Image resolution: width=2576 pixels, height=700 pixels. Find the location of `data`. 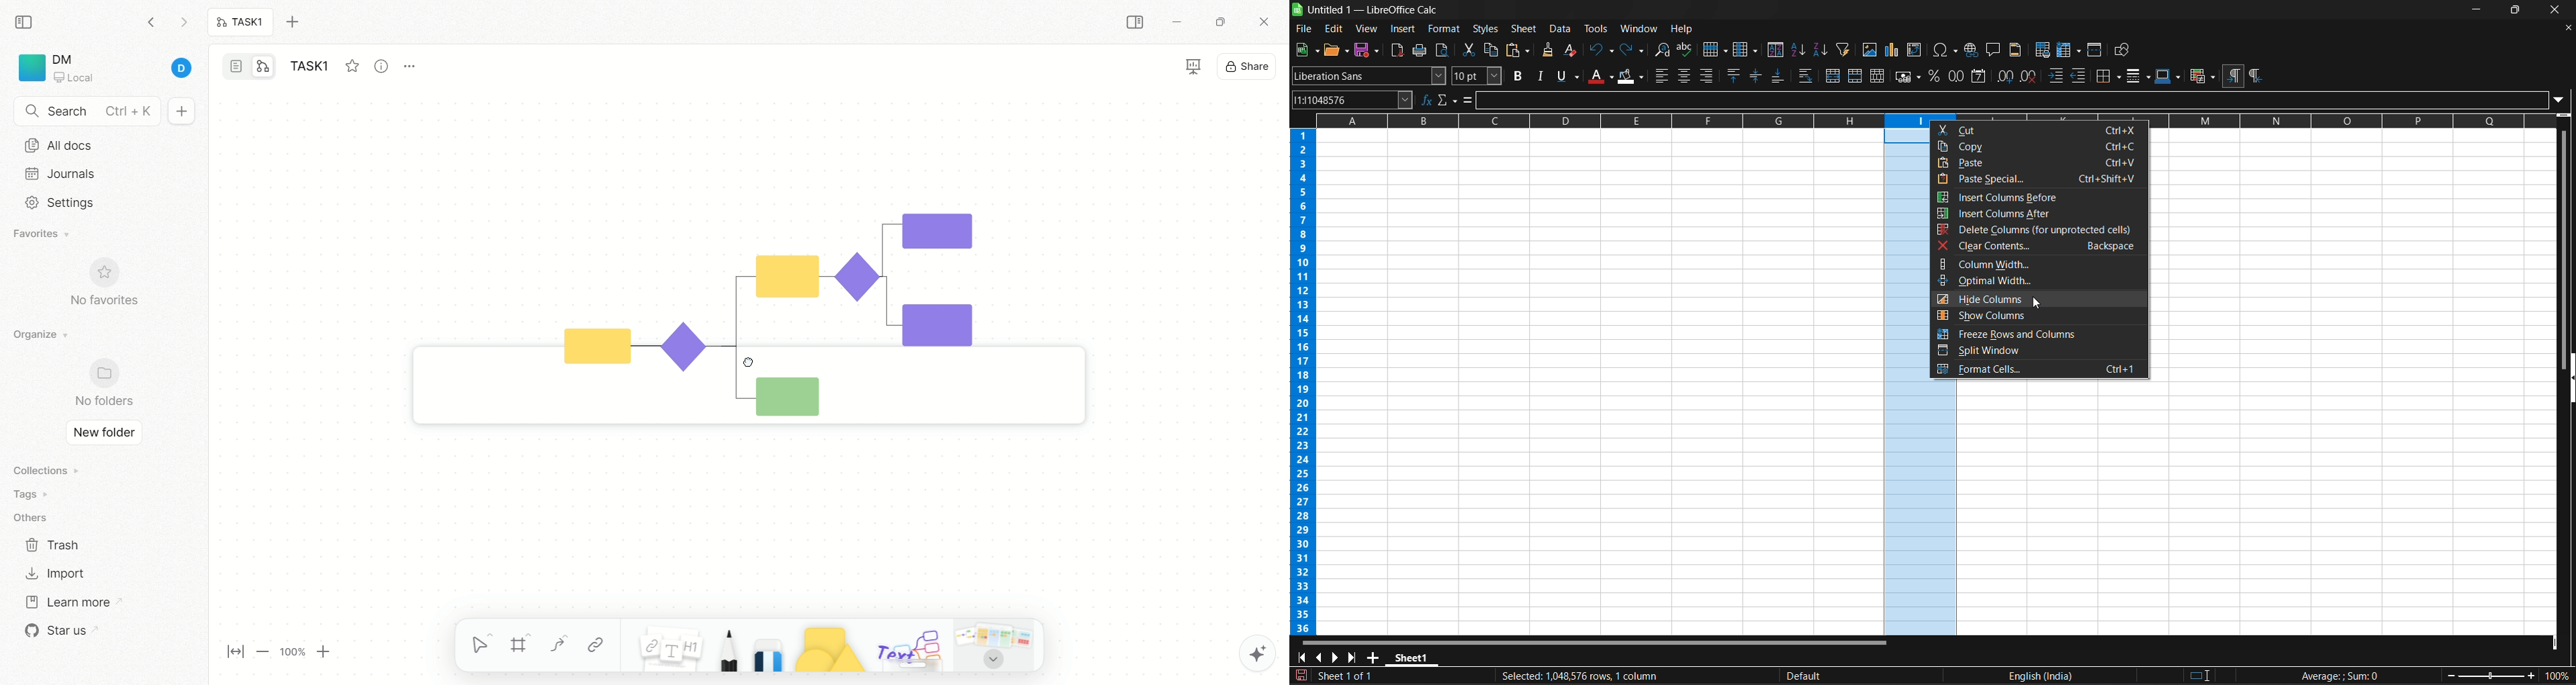

data is located at coordinates (1561, 28).